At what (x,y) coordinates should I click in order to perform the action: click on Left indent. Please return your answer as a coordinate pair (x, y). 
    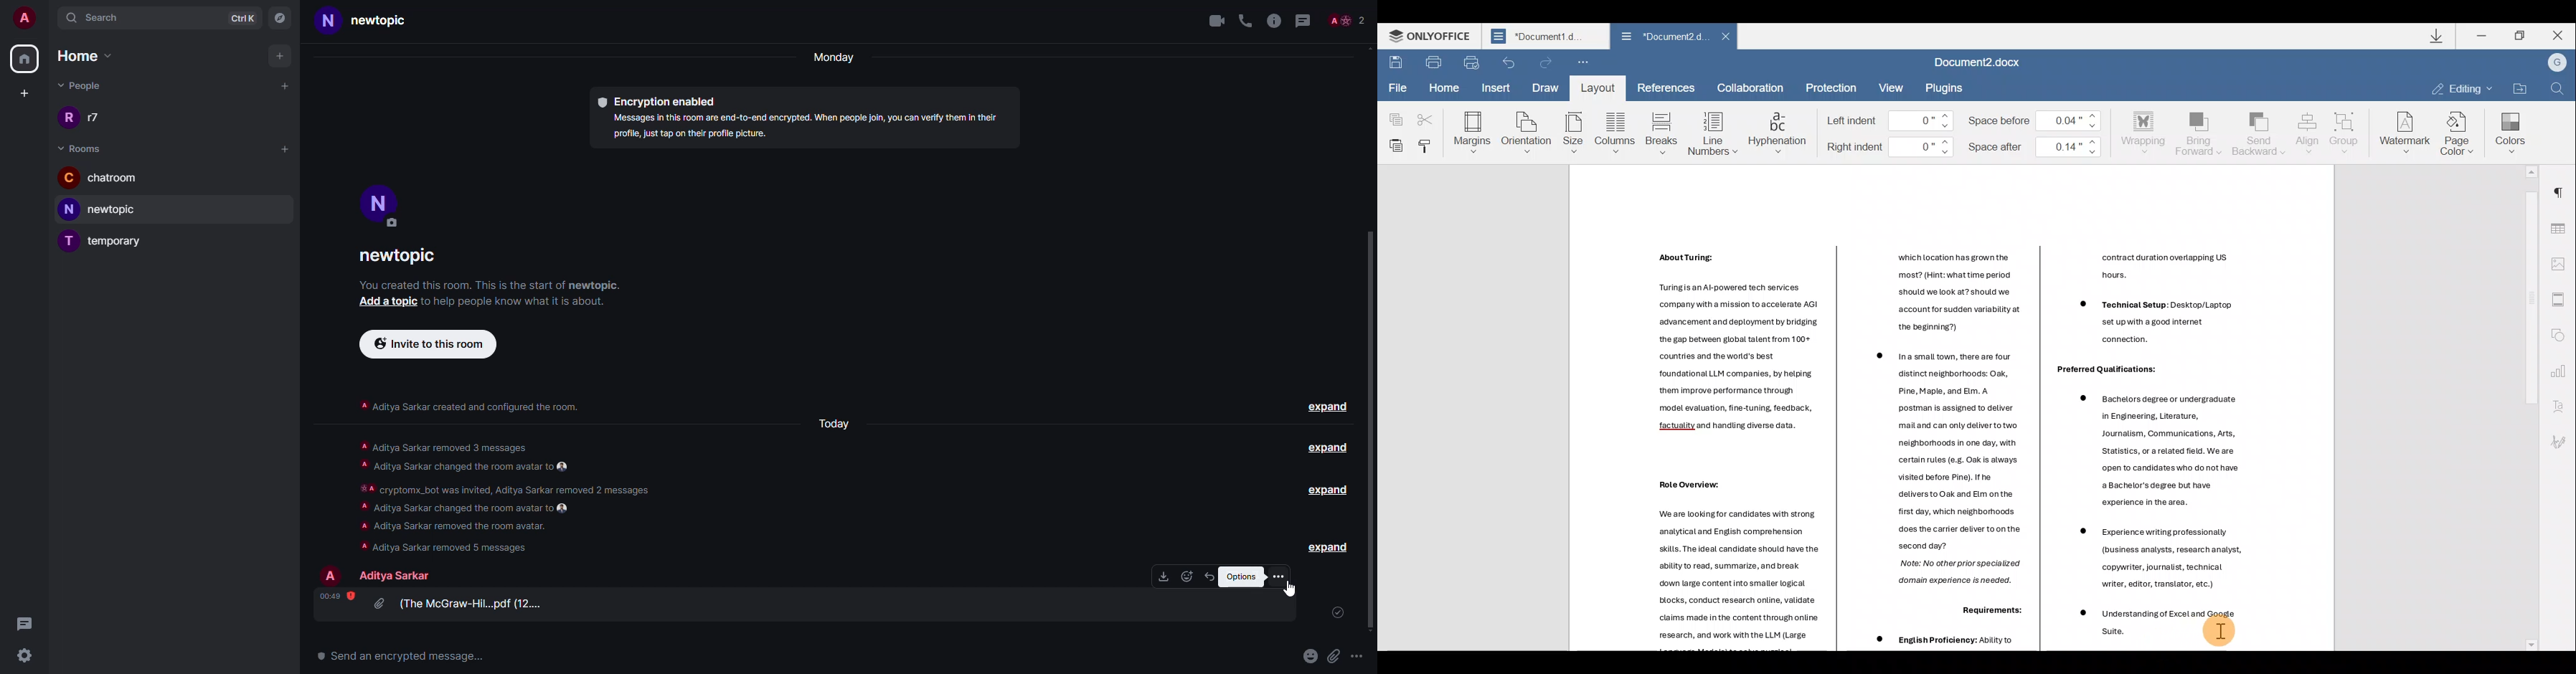
    Looking at the image, I should click on (1890, 121).